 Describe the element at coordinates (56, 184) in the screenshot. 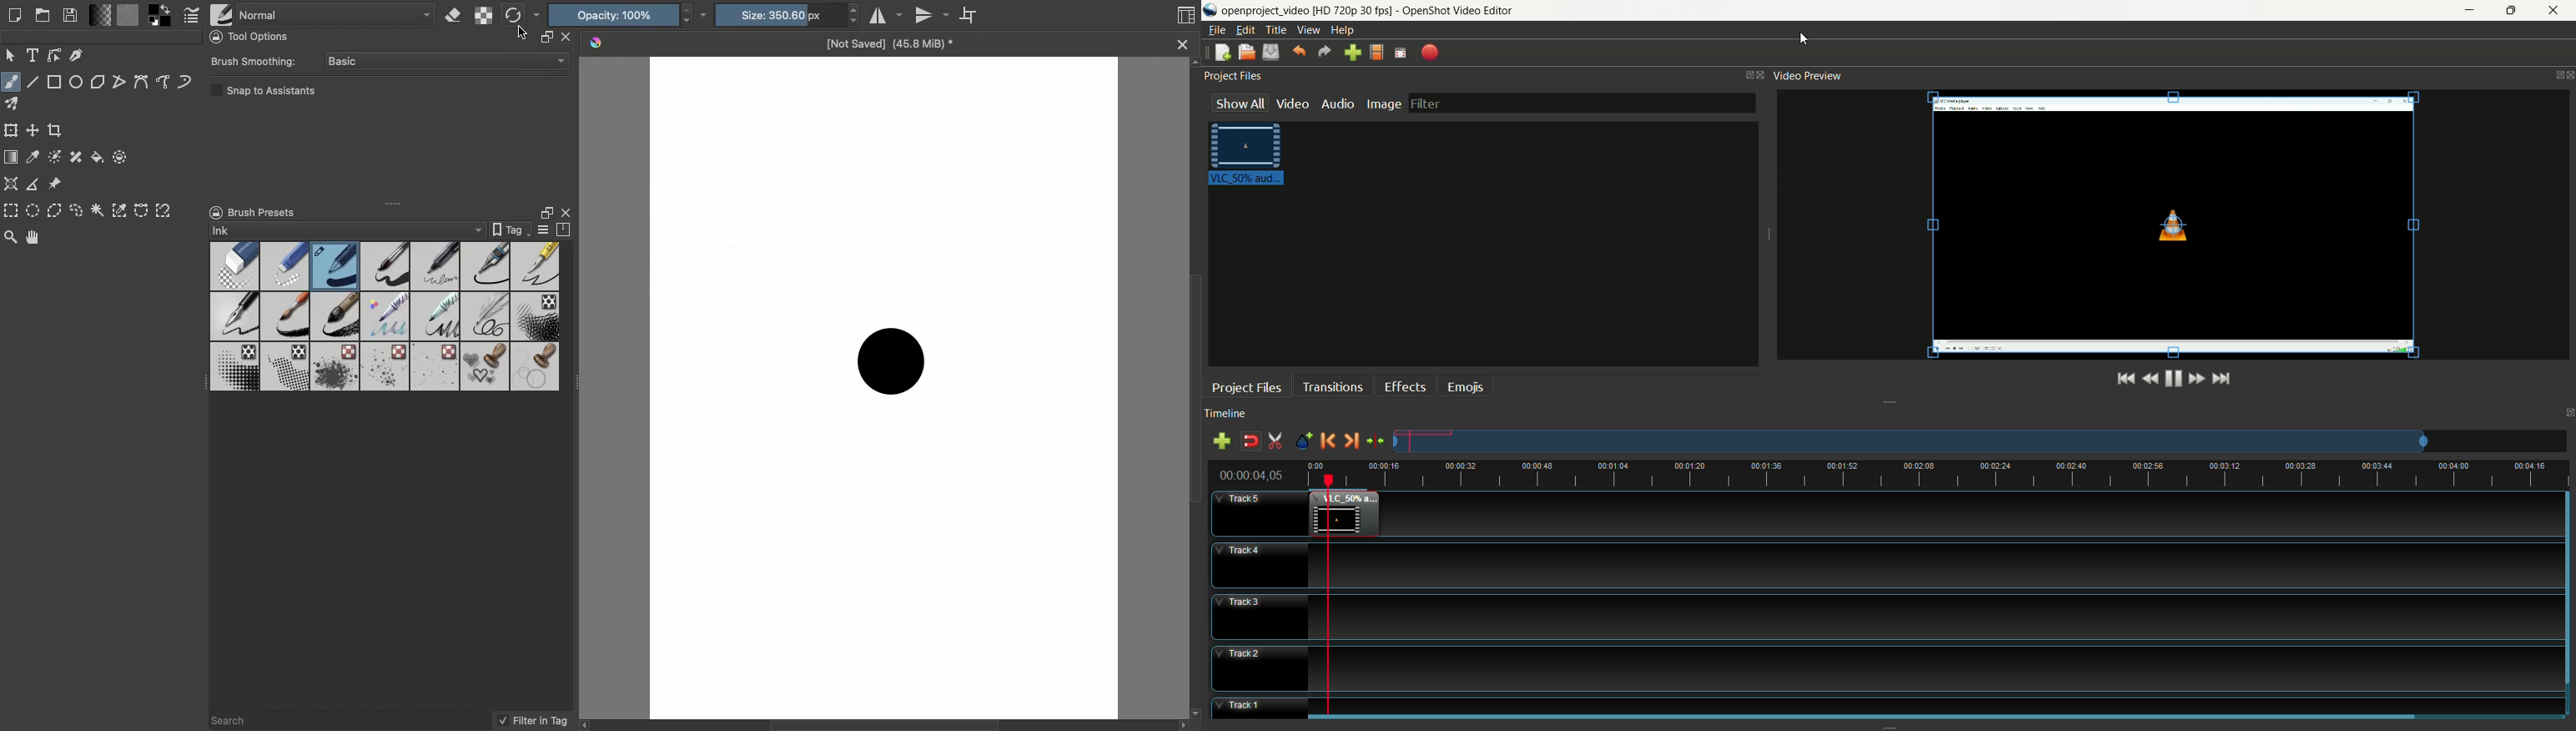

I see `Reference images` at that location.